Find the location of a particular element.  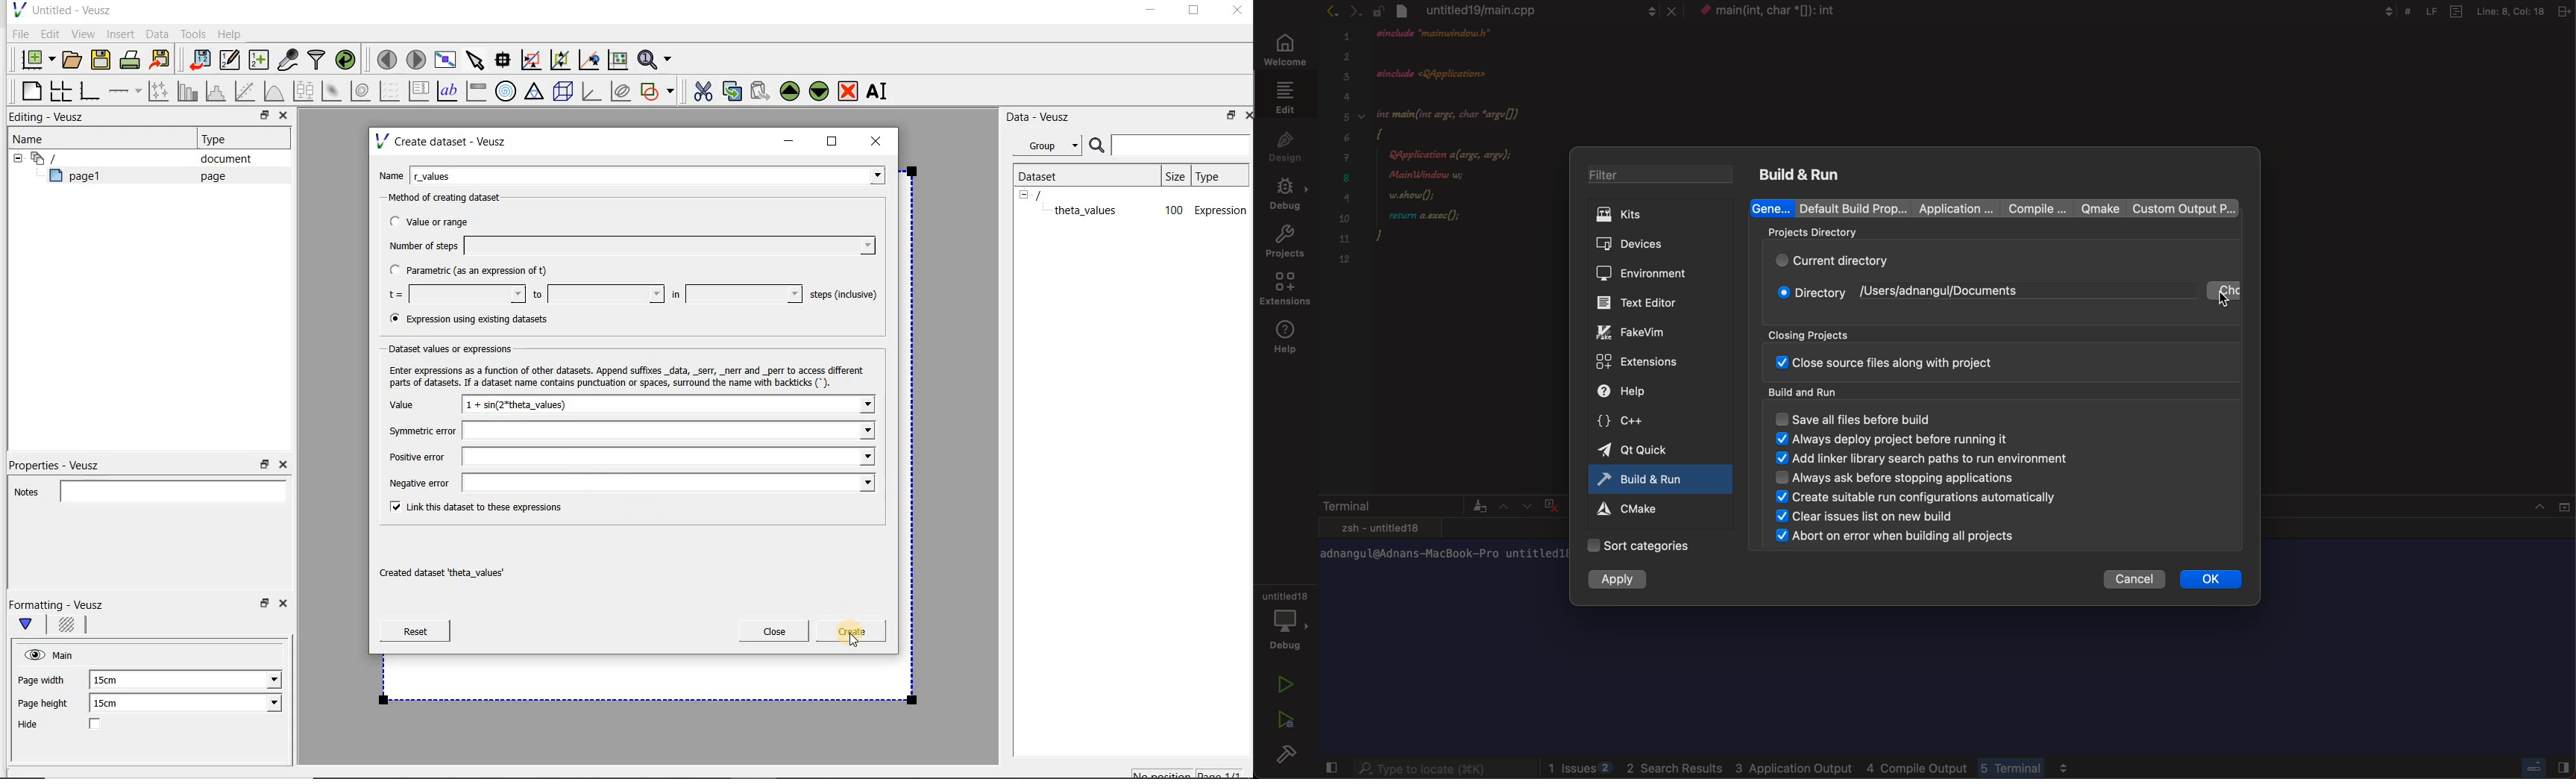

(® Expression using existing datasets is located at coordinates (480, 319).